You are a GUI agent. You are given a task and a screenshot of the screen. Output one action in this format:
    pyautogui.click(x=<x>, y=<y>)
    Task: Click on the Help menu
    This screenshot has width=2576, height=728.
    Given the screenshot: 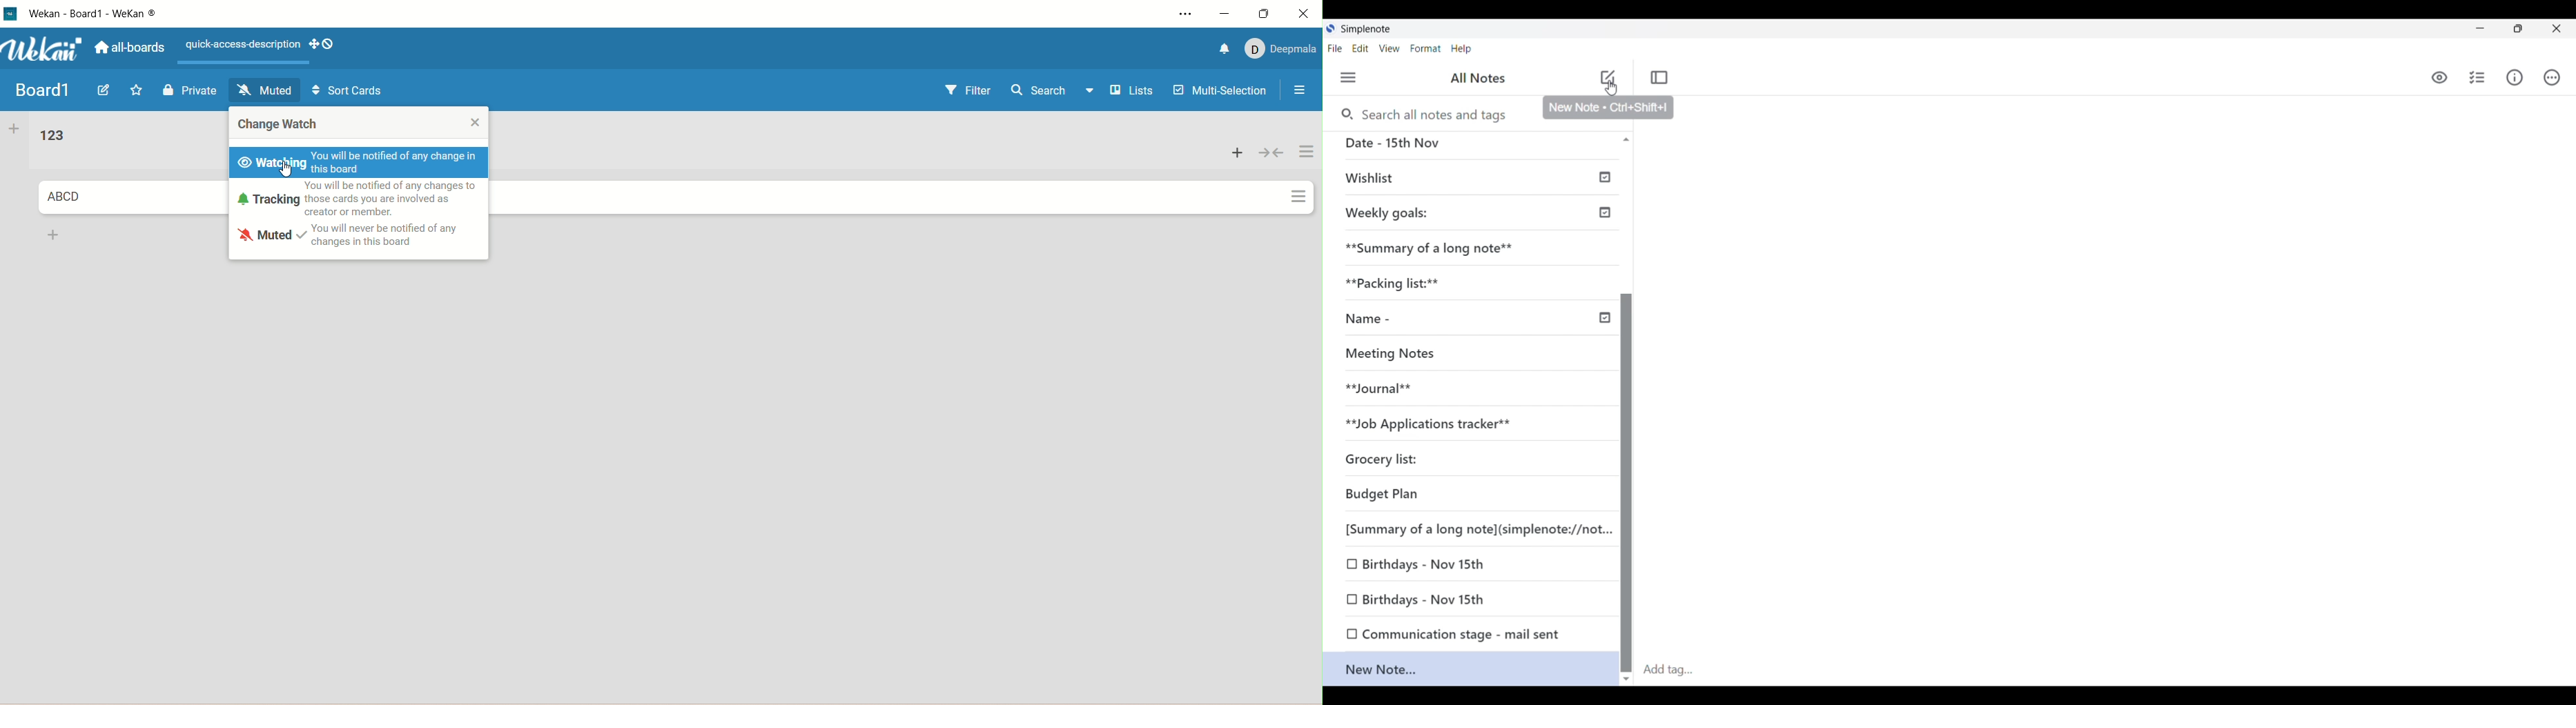 What is the action you would take?
    pyautogui.click(x=1461, y=50)
    